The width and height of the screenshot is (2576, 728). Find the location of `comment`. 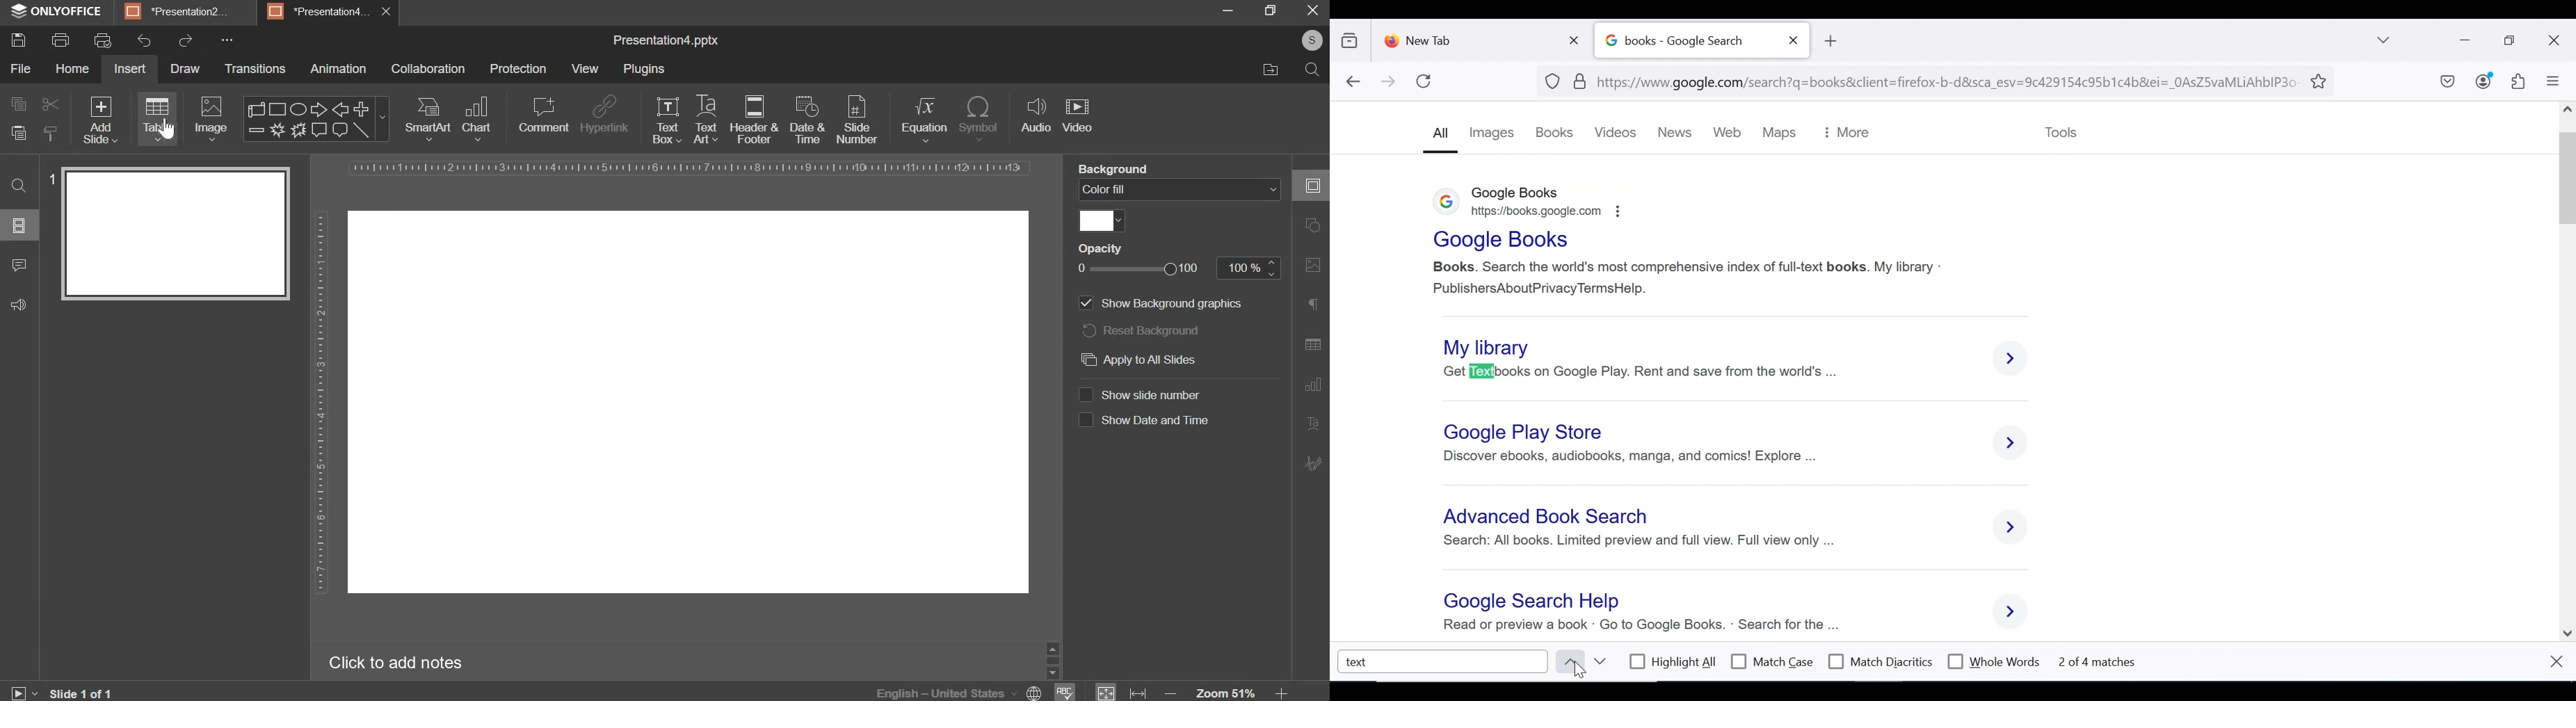

comment is located at coordinates (545, 115).